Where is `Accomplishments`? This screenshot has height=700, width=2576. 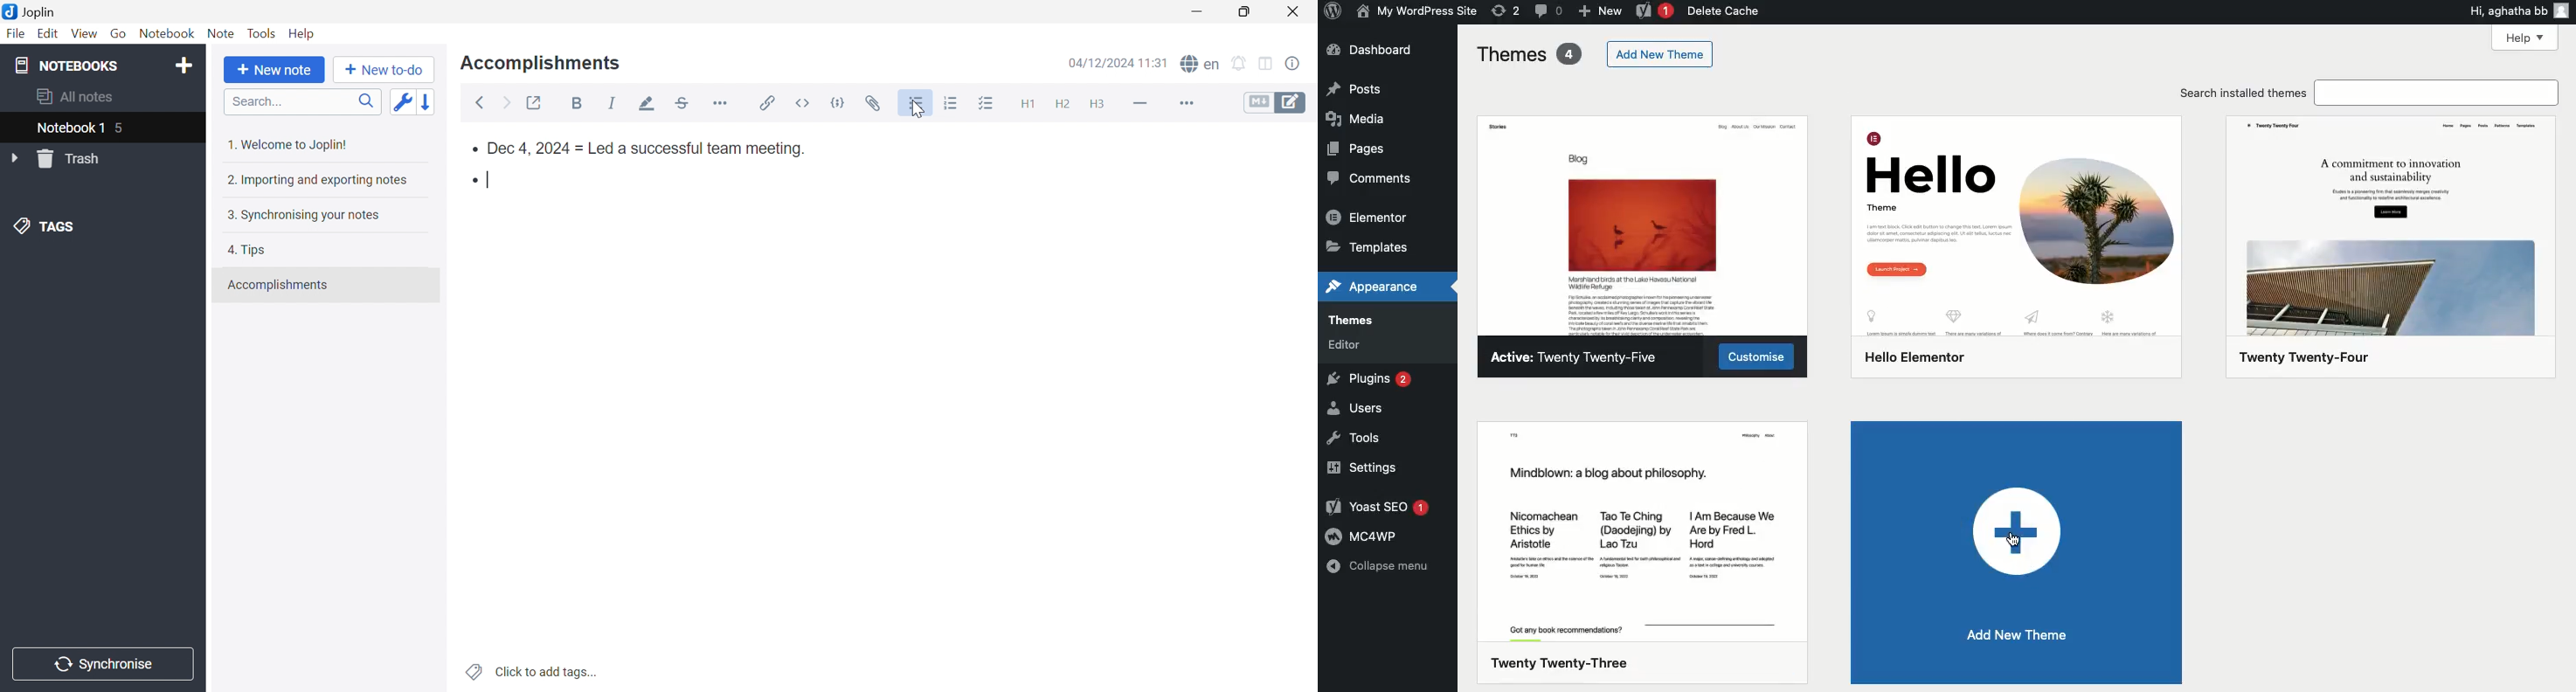 Accomplishments is located at coordinates (541, 63).